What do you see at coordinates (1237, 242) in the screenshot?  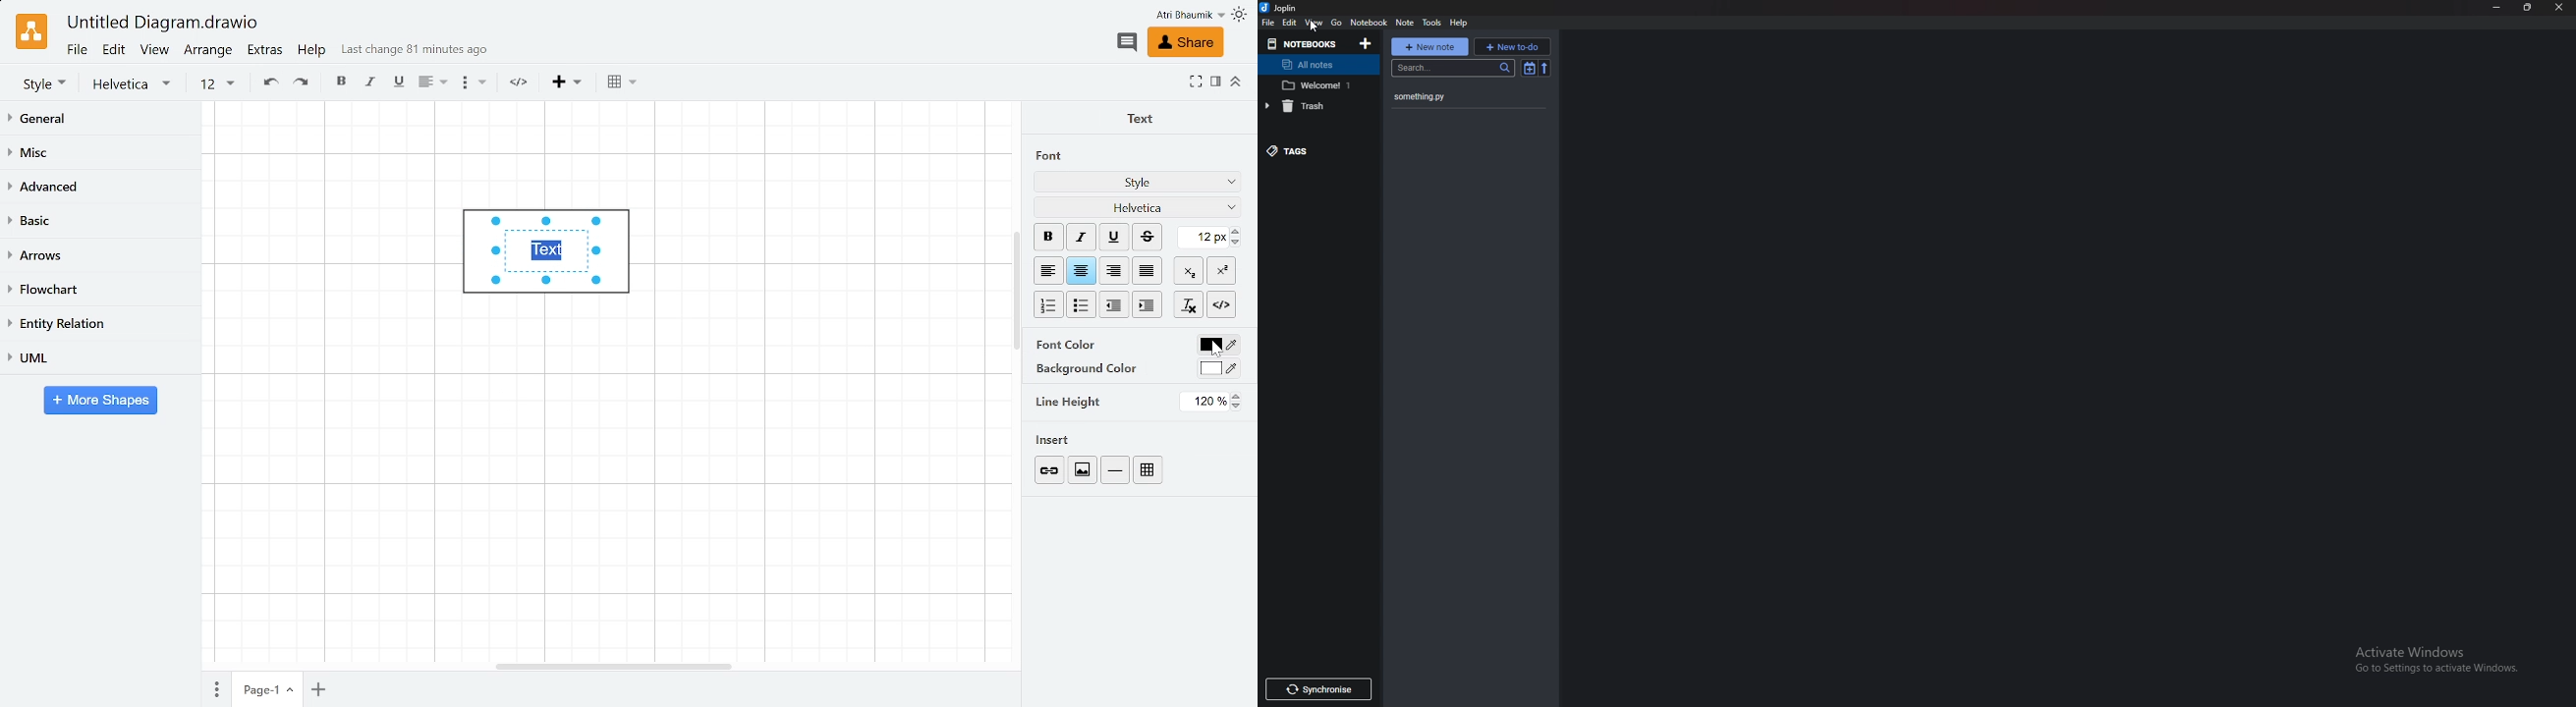 I see `Decrease font size` at bounding box center [1237, 242].